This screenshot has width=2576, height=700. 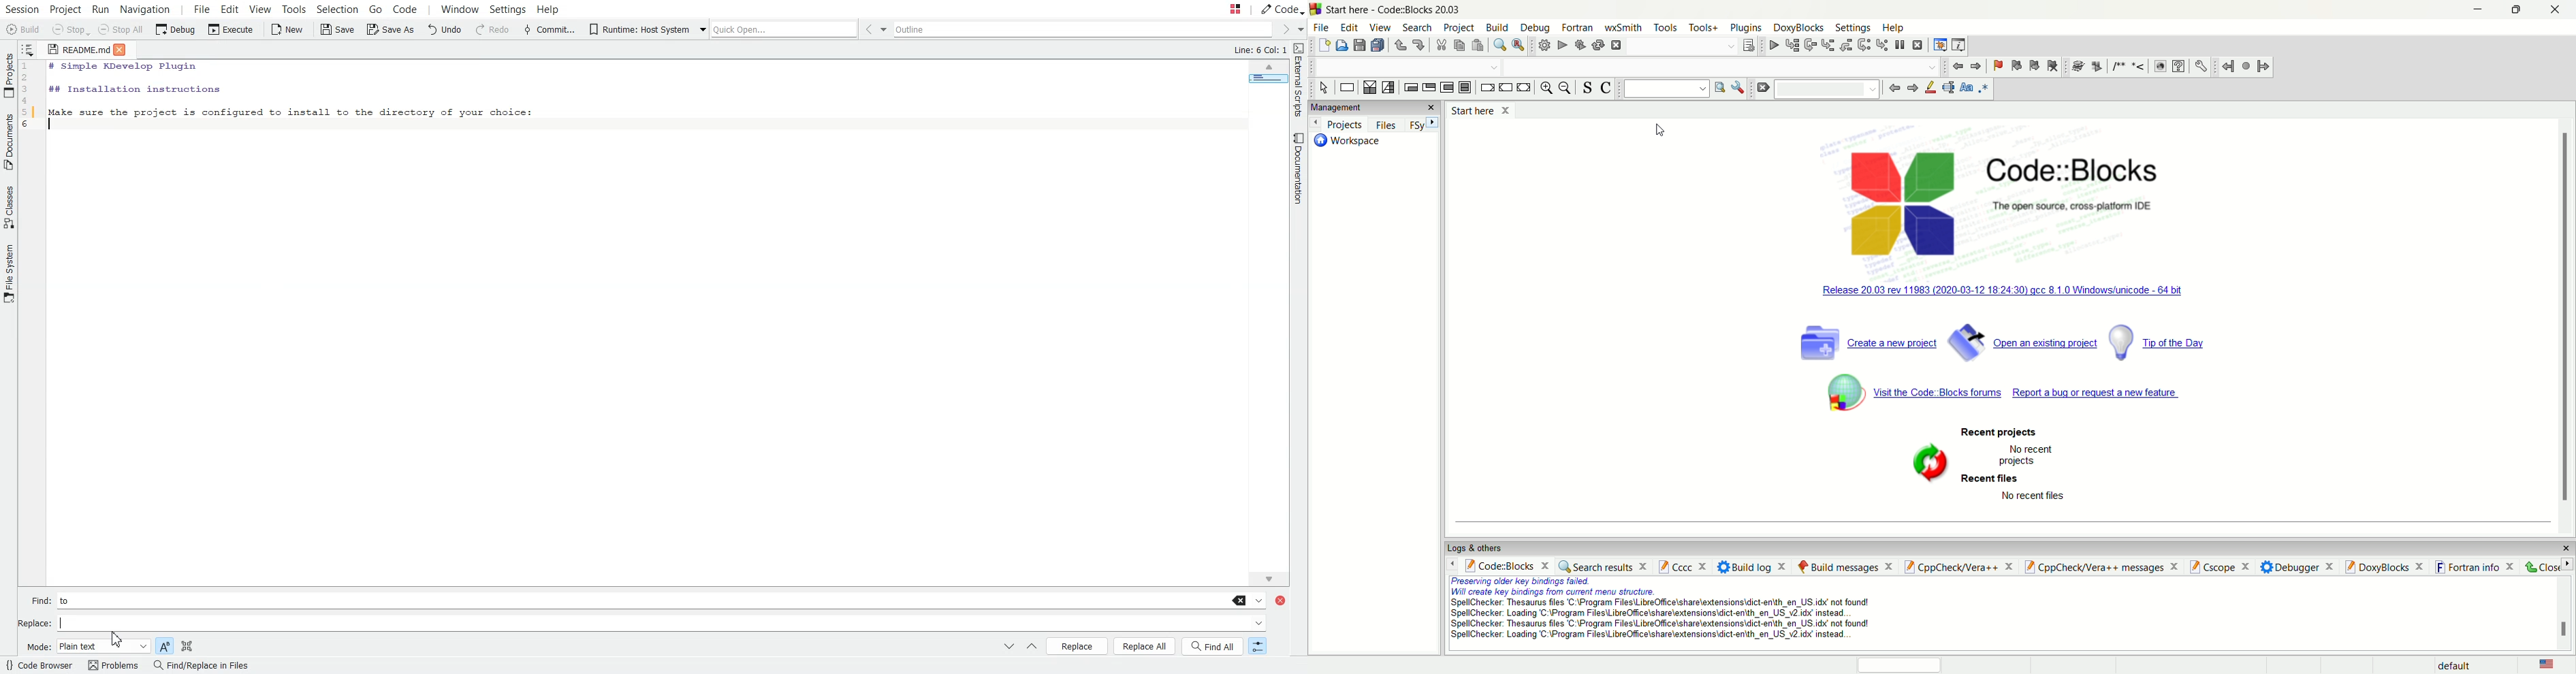 I want to click on projects, so click(x=1338, y=124).